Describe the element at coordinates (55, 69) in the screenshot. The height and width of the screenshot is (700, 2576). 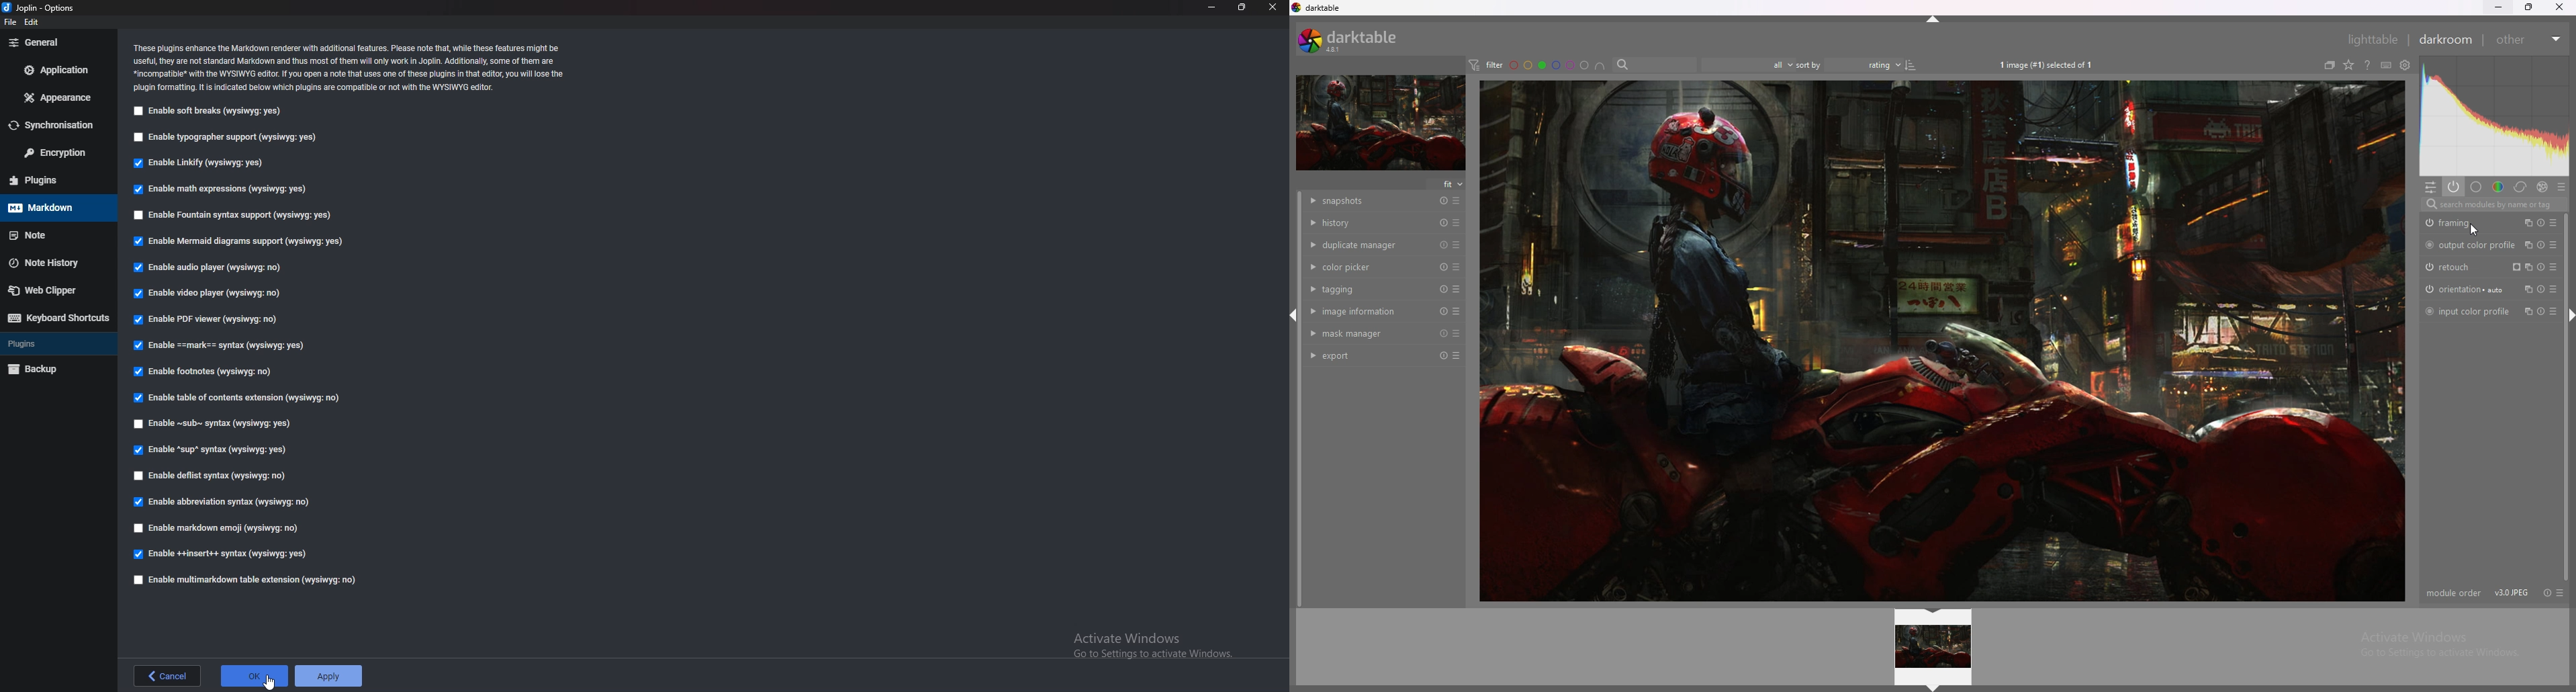
I see `application` at that location.